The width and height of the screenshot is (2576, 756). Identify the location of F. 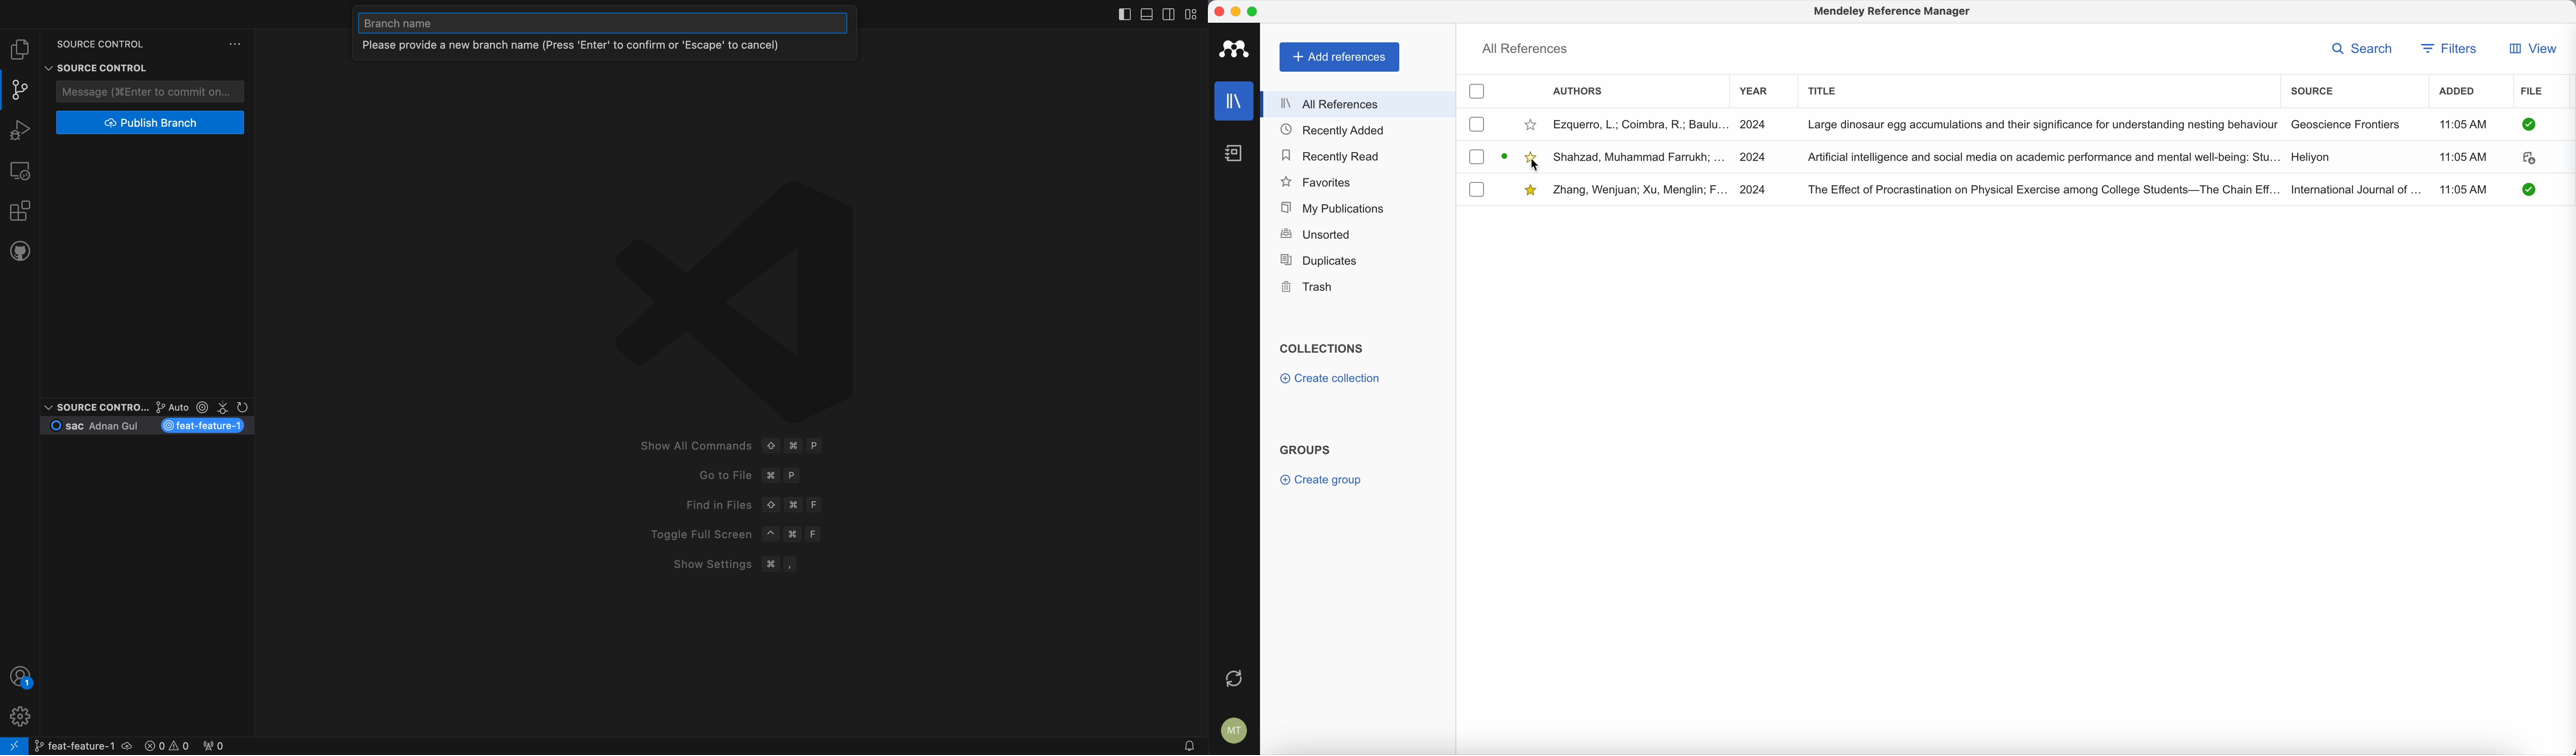
(817, 534).